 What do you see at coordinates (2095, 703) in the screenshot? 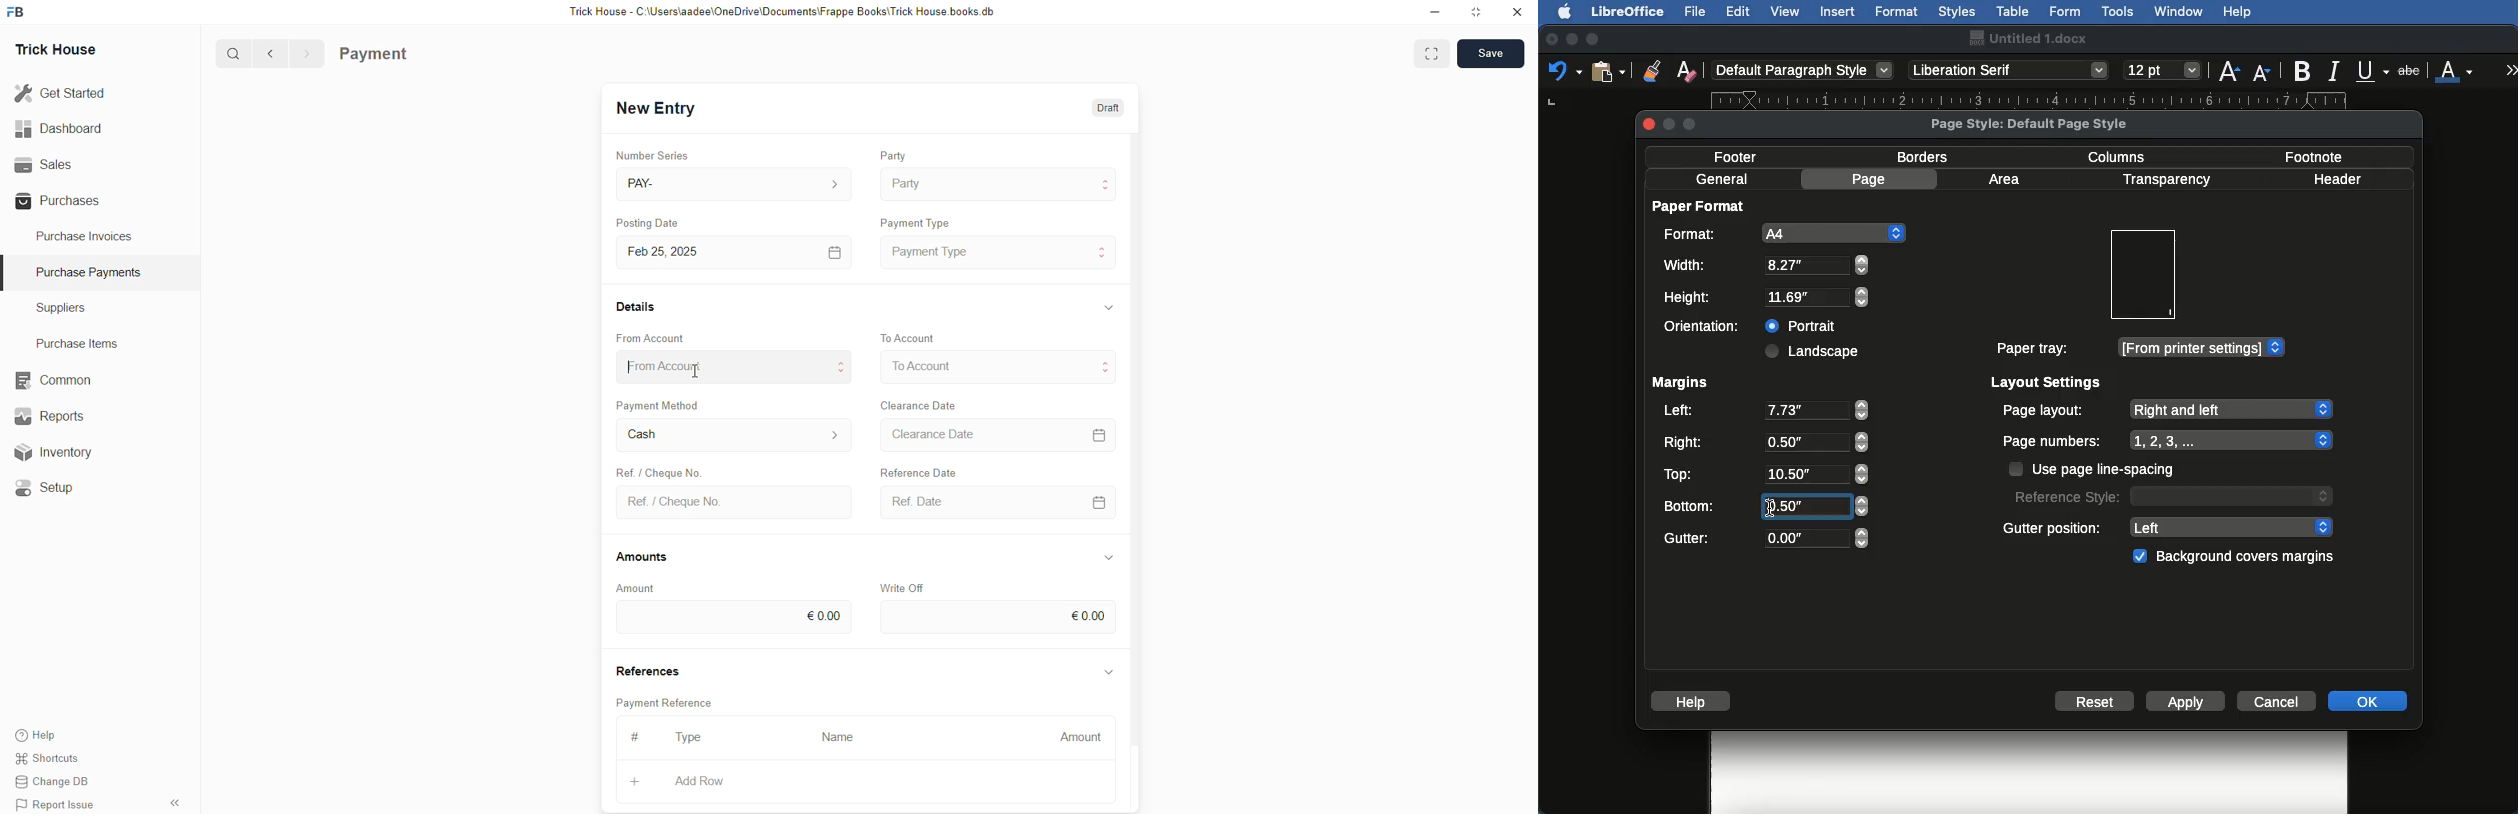
I see `Reset` at bounding box center [2095, 703].